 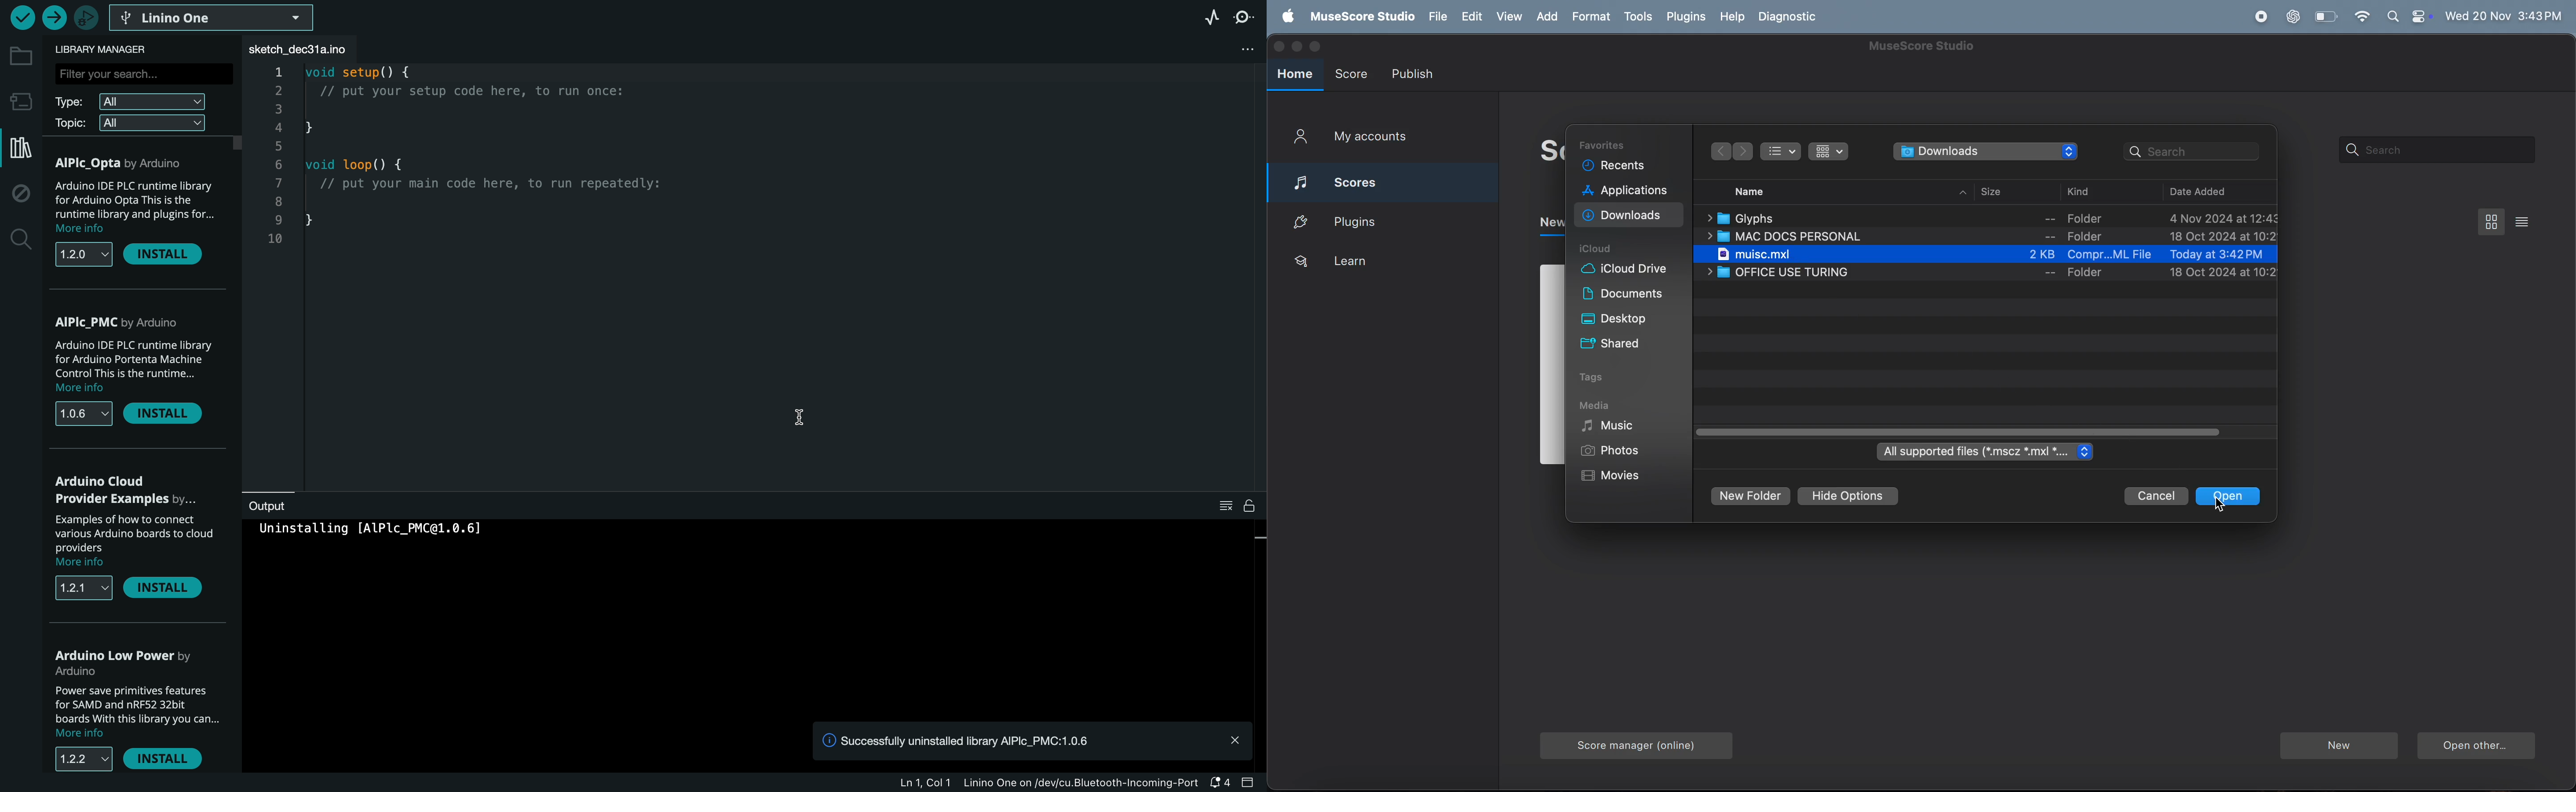 I want to click on publish, so click(x=1417, y=72).